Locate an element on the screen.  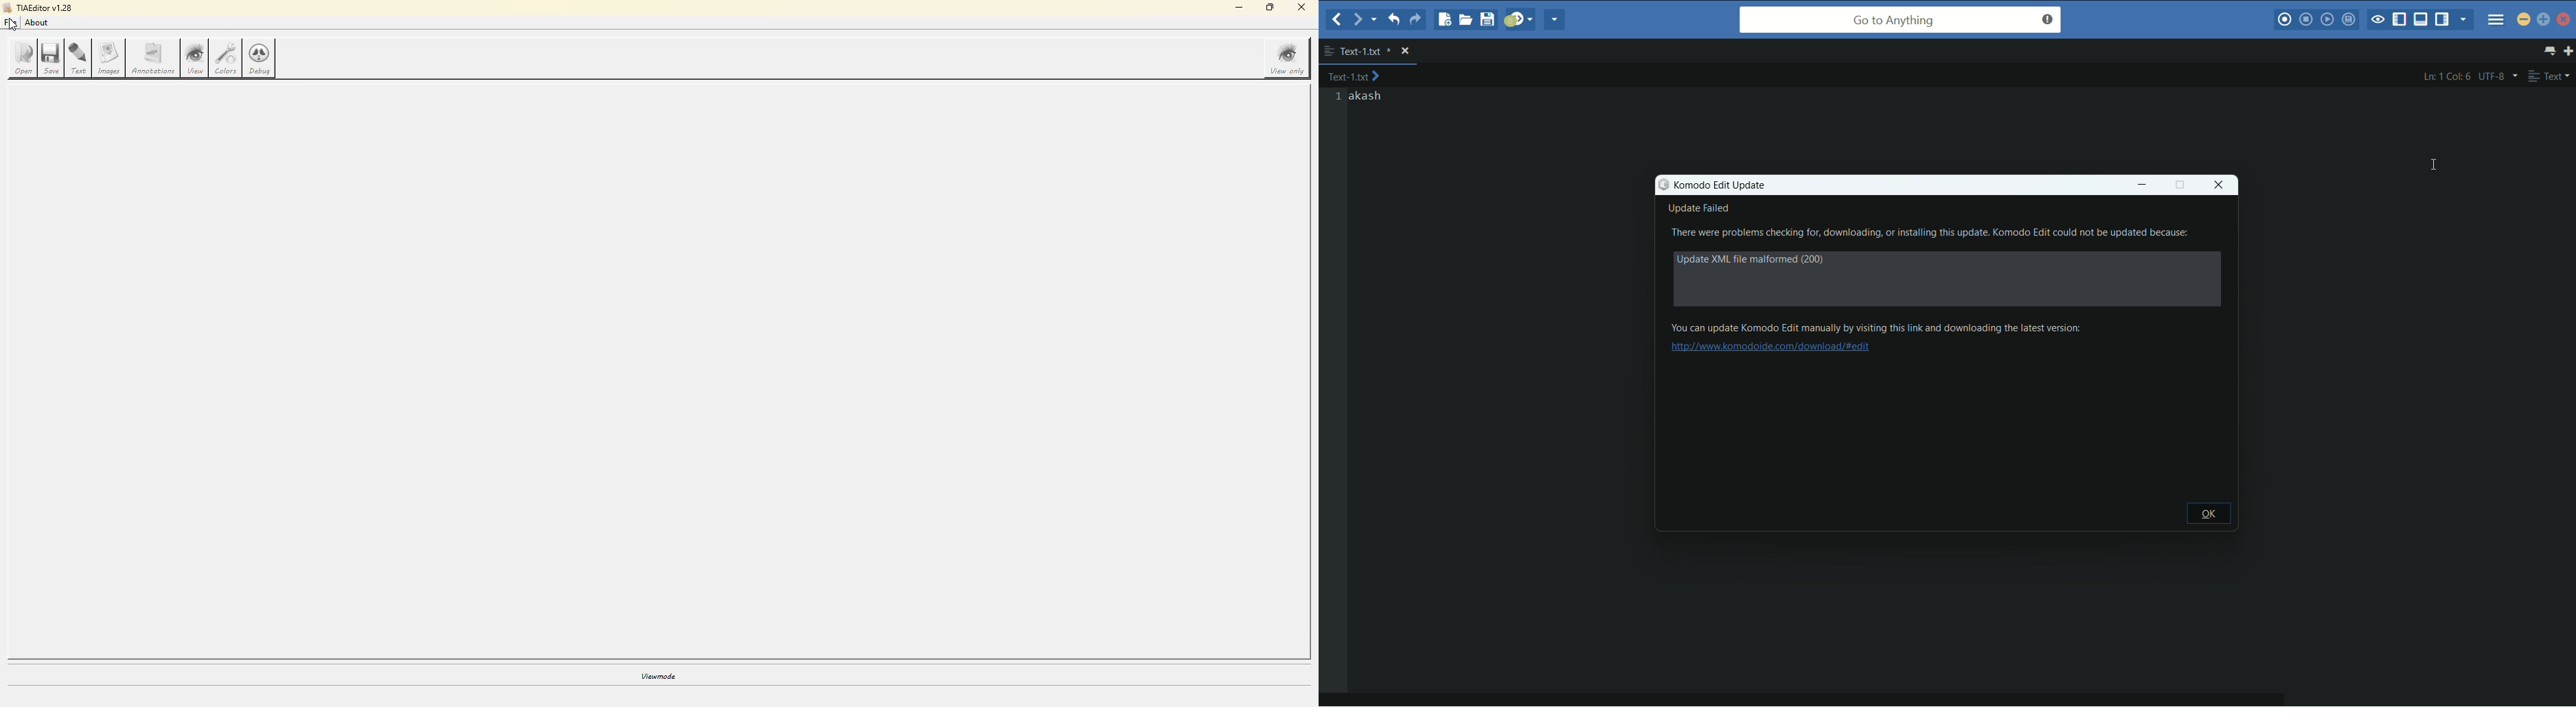
text is located at coordinates (1368, 77).